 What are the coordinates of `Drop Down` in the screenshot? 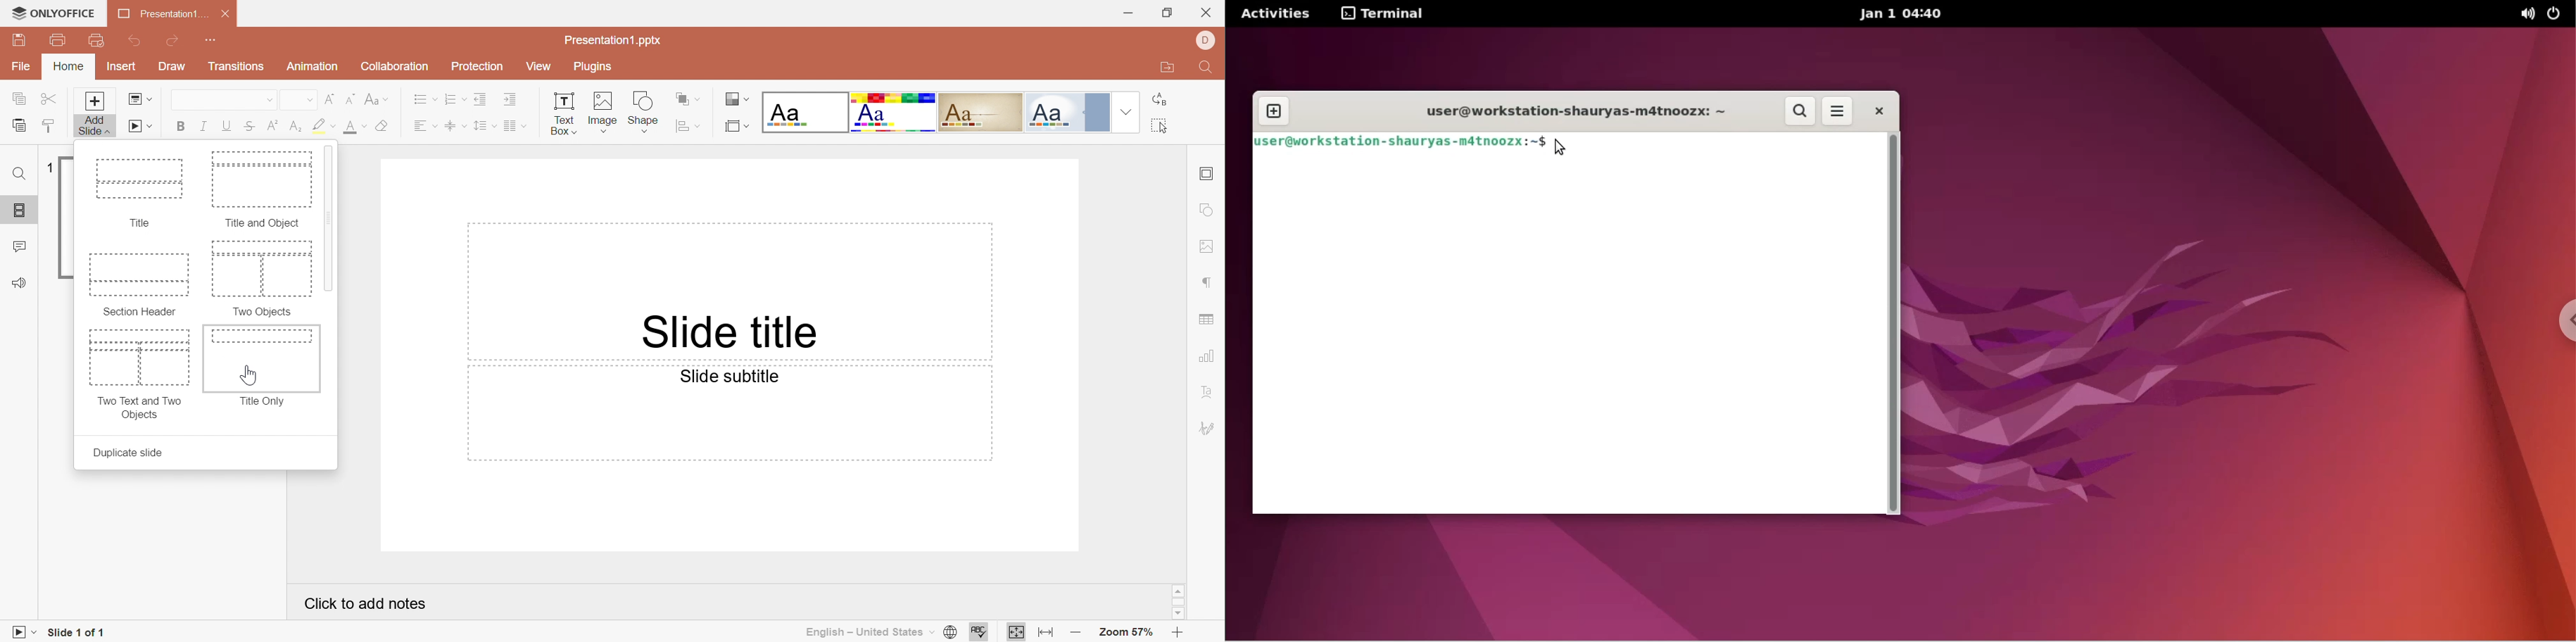 It's located at (271, 100).